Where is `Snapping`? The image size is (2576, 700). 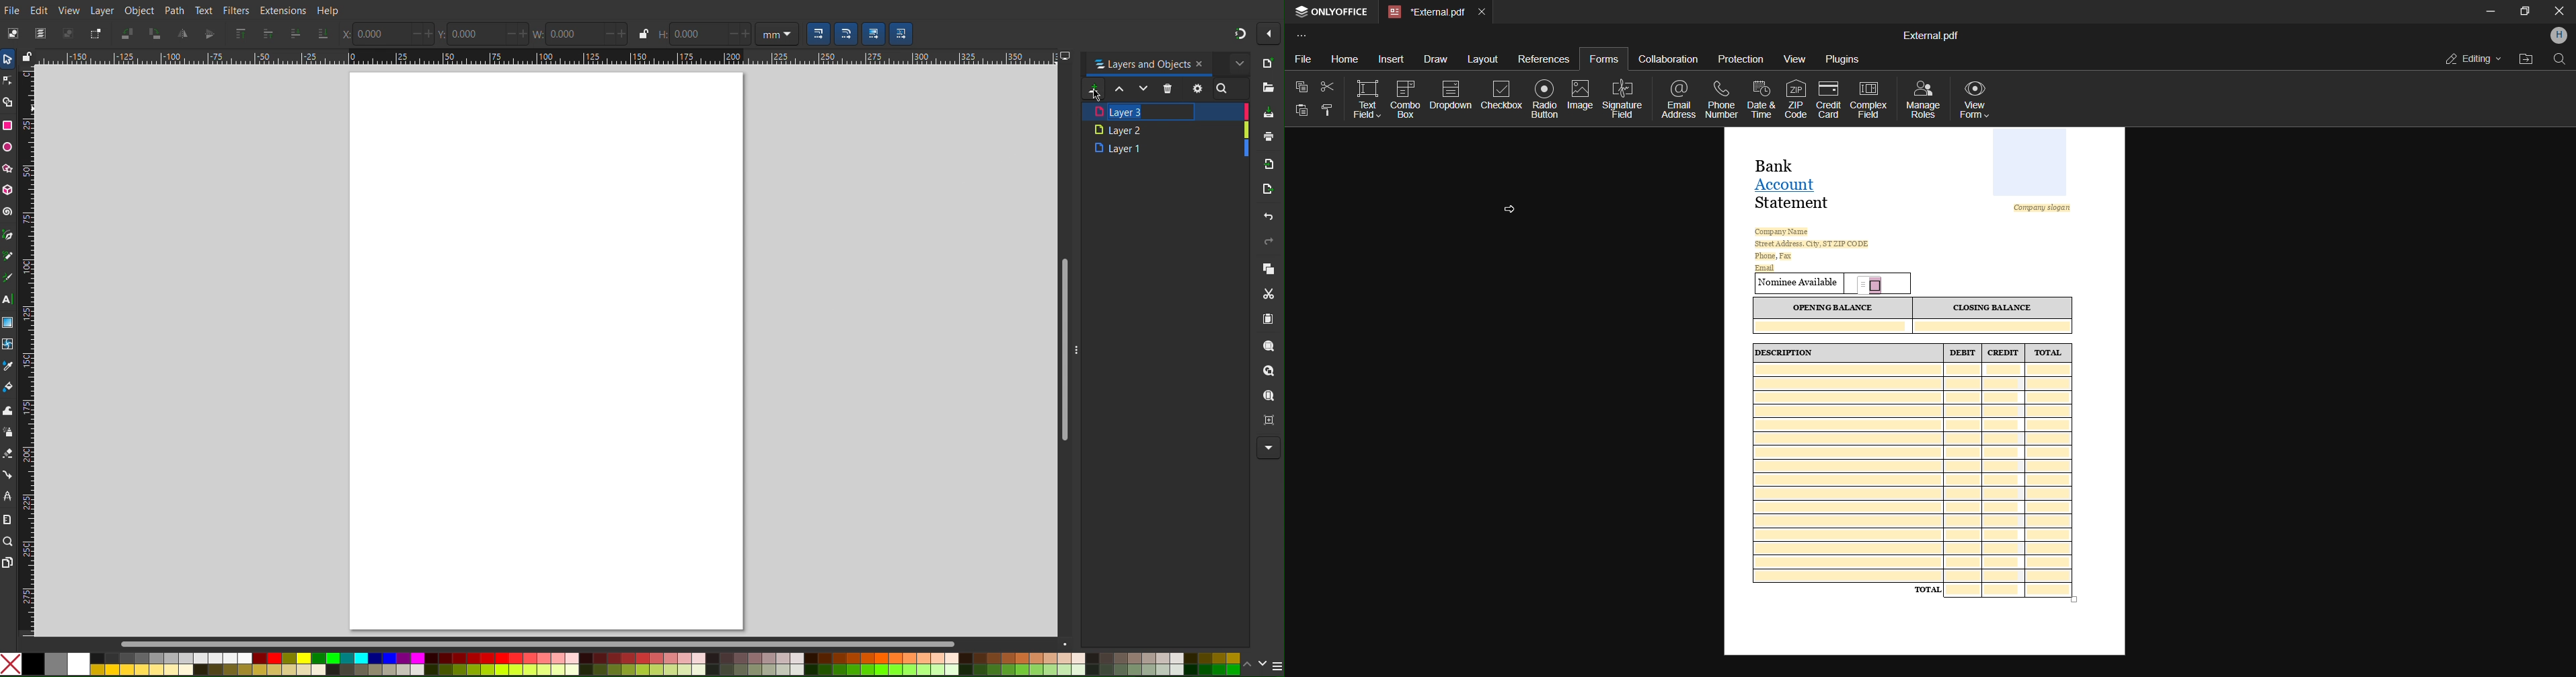 Snapping is located at coordinates (1239, 32).